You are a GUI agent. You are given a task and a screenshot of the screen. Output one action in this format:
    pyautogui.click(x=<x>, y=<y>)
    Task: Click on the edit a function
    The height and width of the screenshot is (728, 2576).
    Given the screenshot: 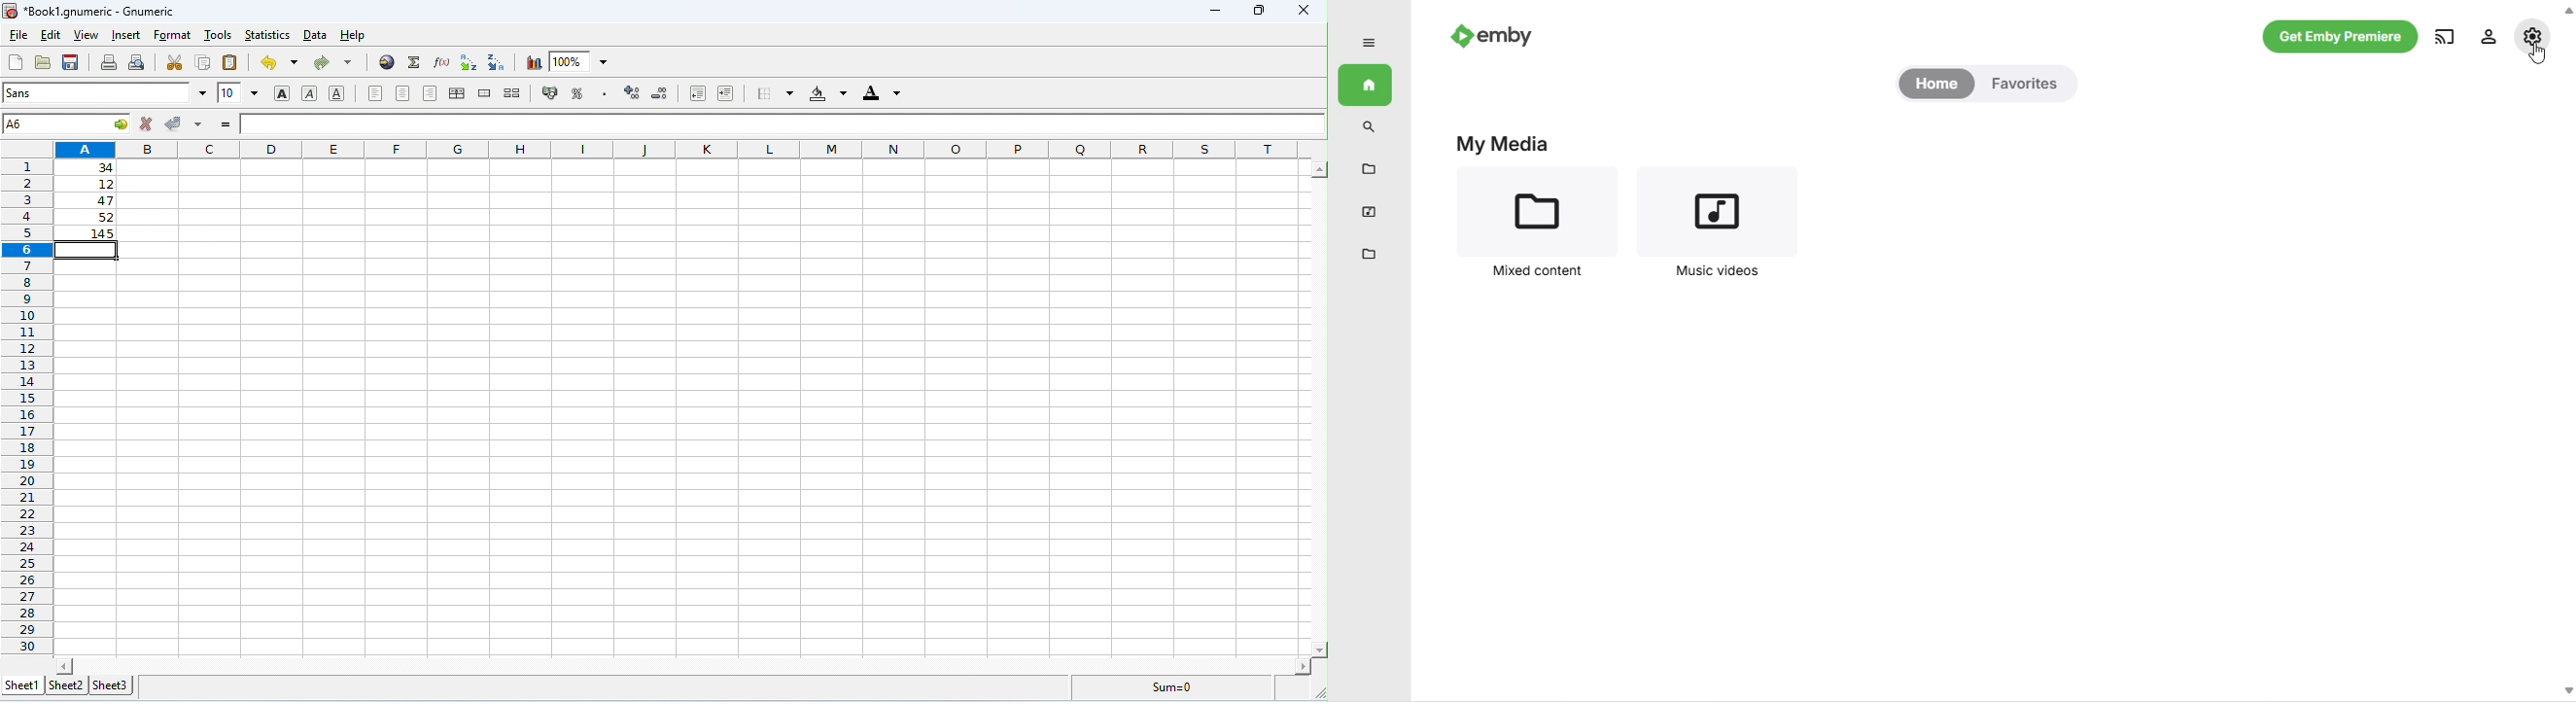 What is the action you would take?
    pyautogui.click(x=440, y=62)
    